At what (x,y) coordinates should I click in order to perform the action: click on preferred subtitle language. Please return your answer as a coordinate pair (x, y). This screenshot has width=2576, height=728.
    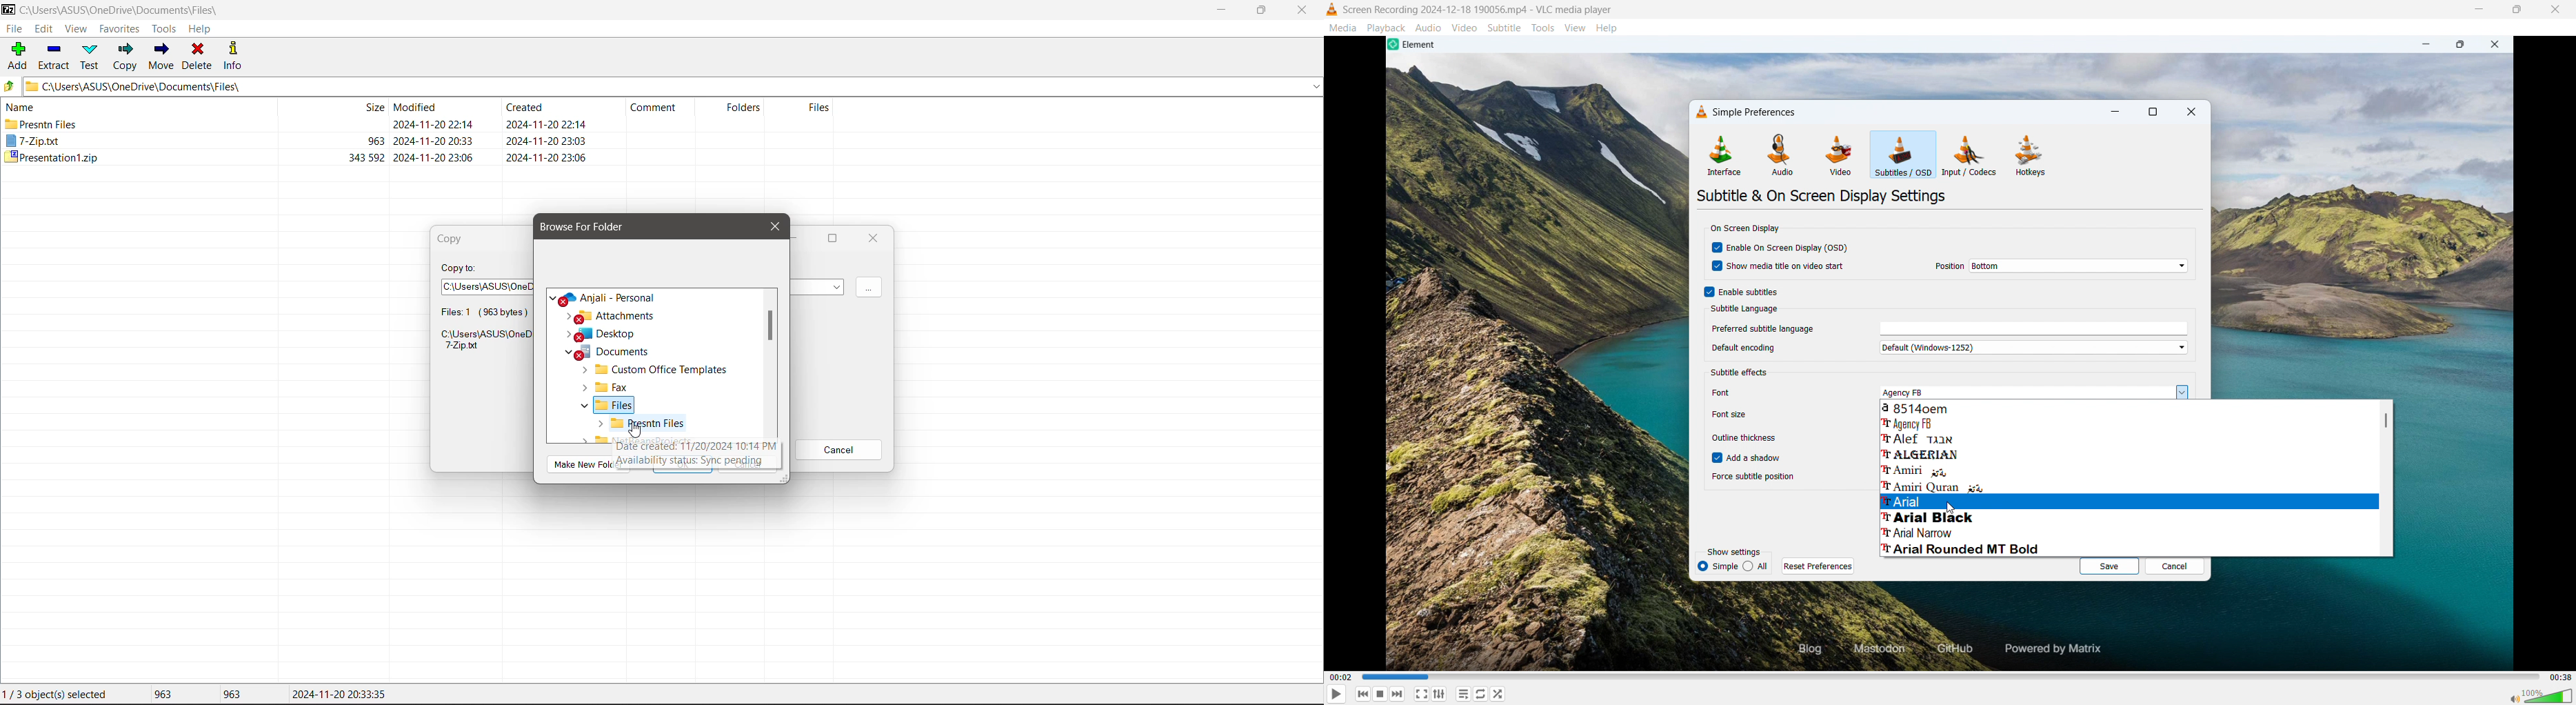
    Looking at the image, I should click on (2034, 330).